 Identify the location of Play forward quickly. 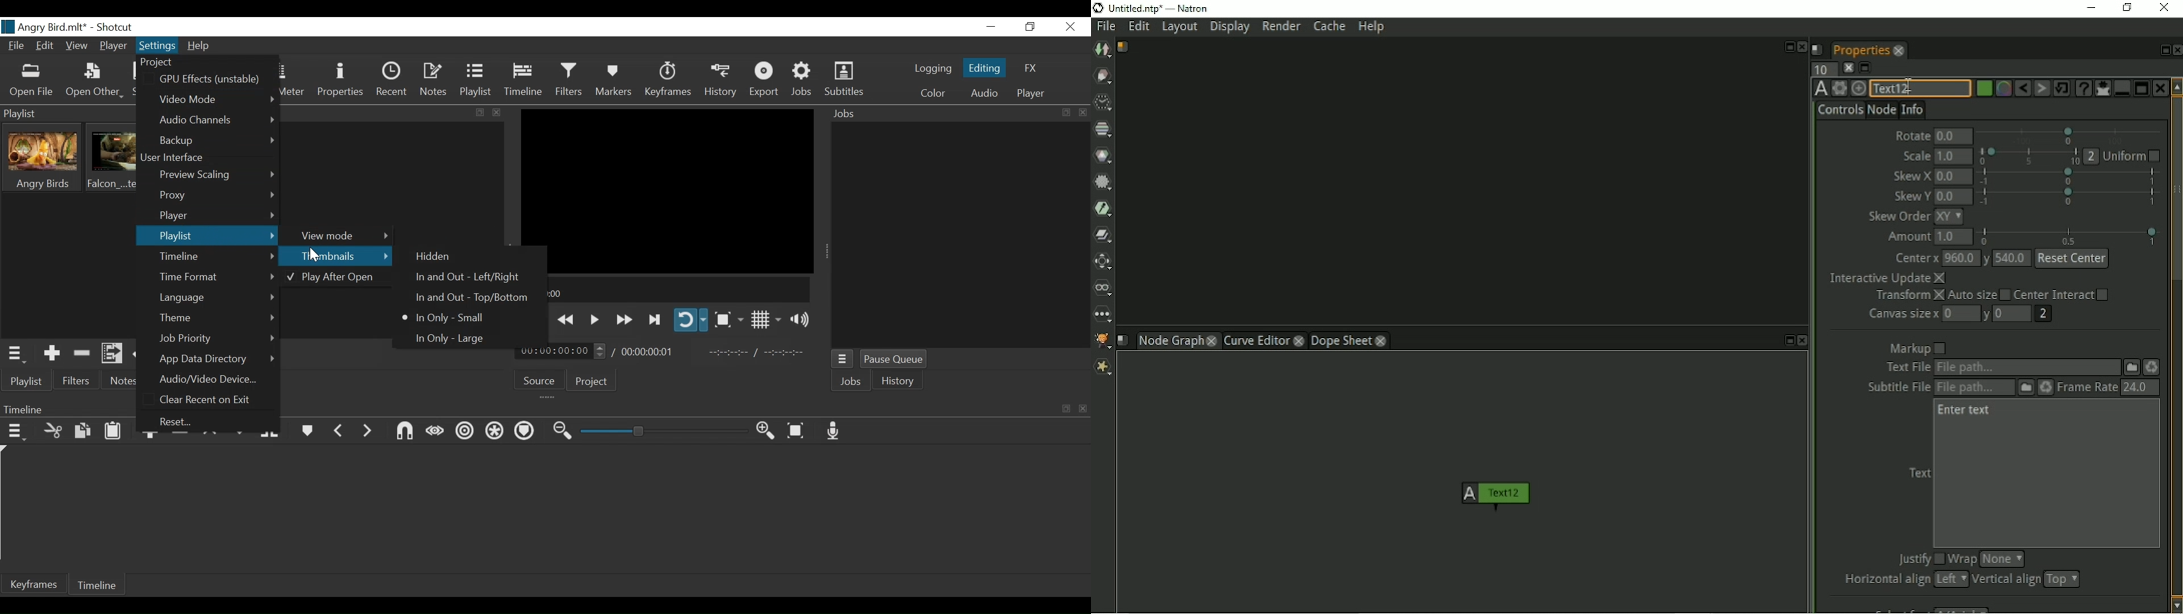
(625, 320).